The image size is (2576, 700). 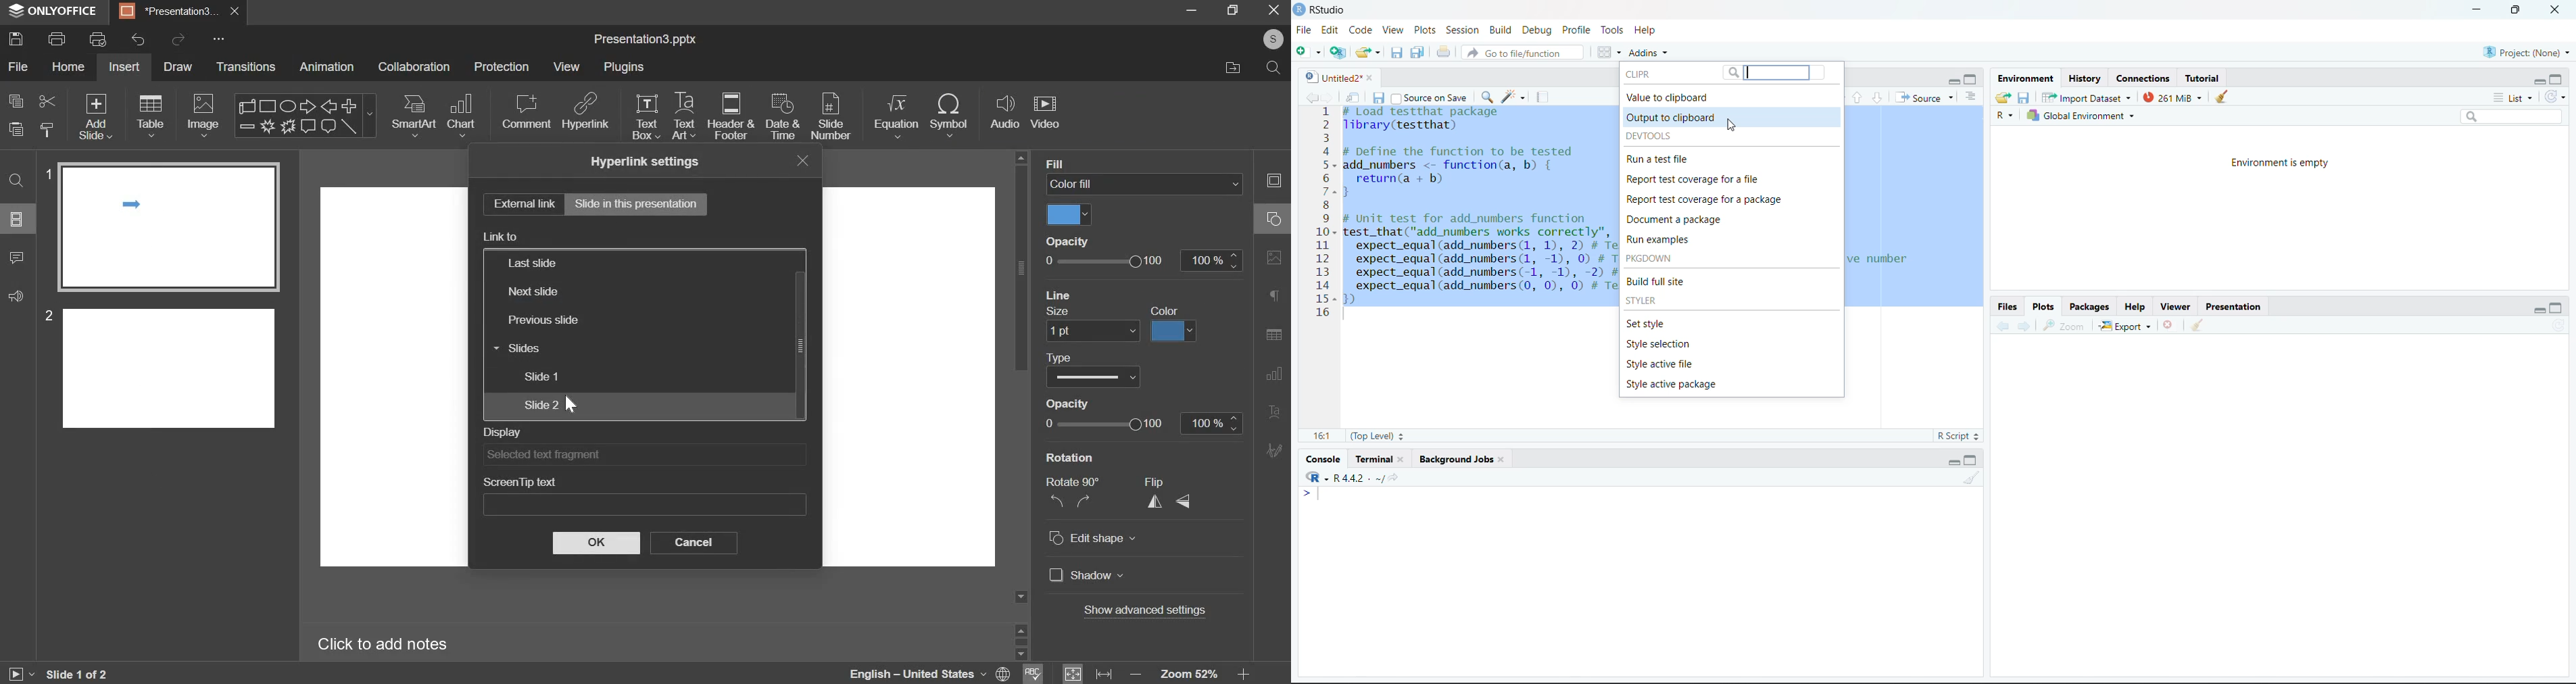 What do you see at coordinates (326, 66) in the screenshot?
I see `animation` at bounding box center [326, 66].